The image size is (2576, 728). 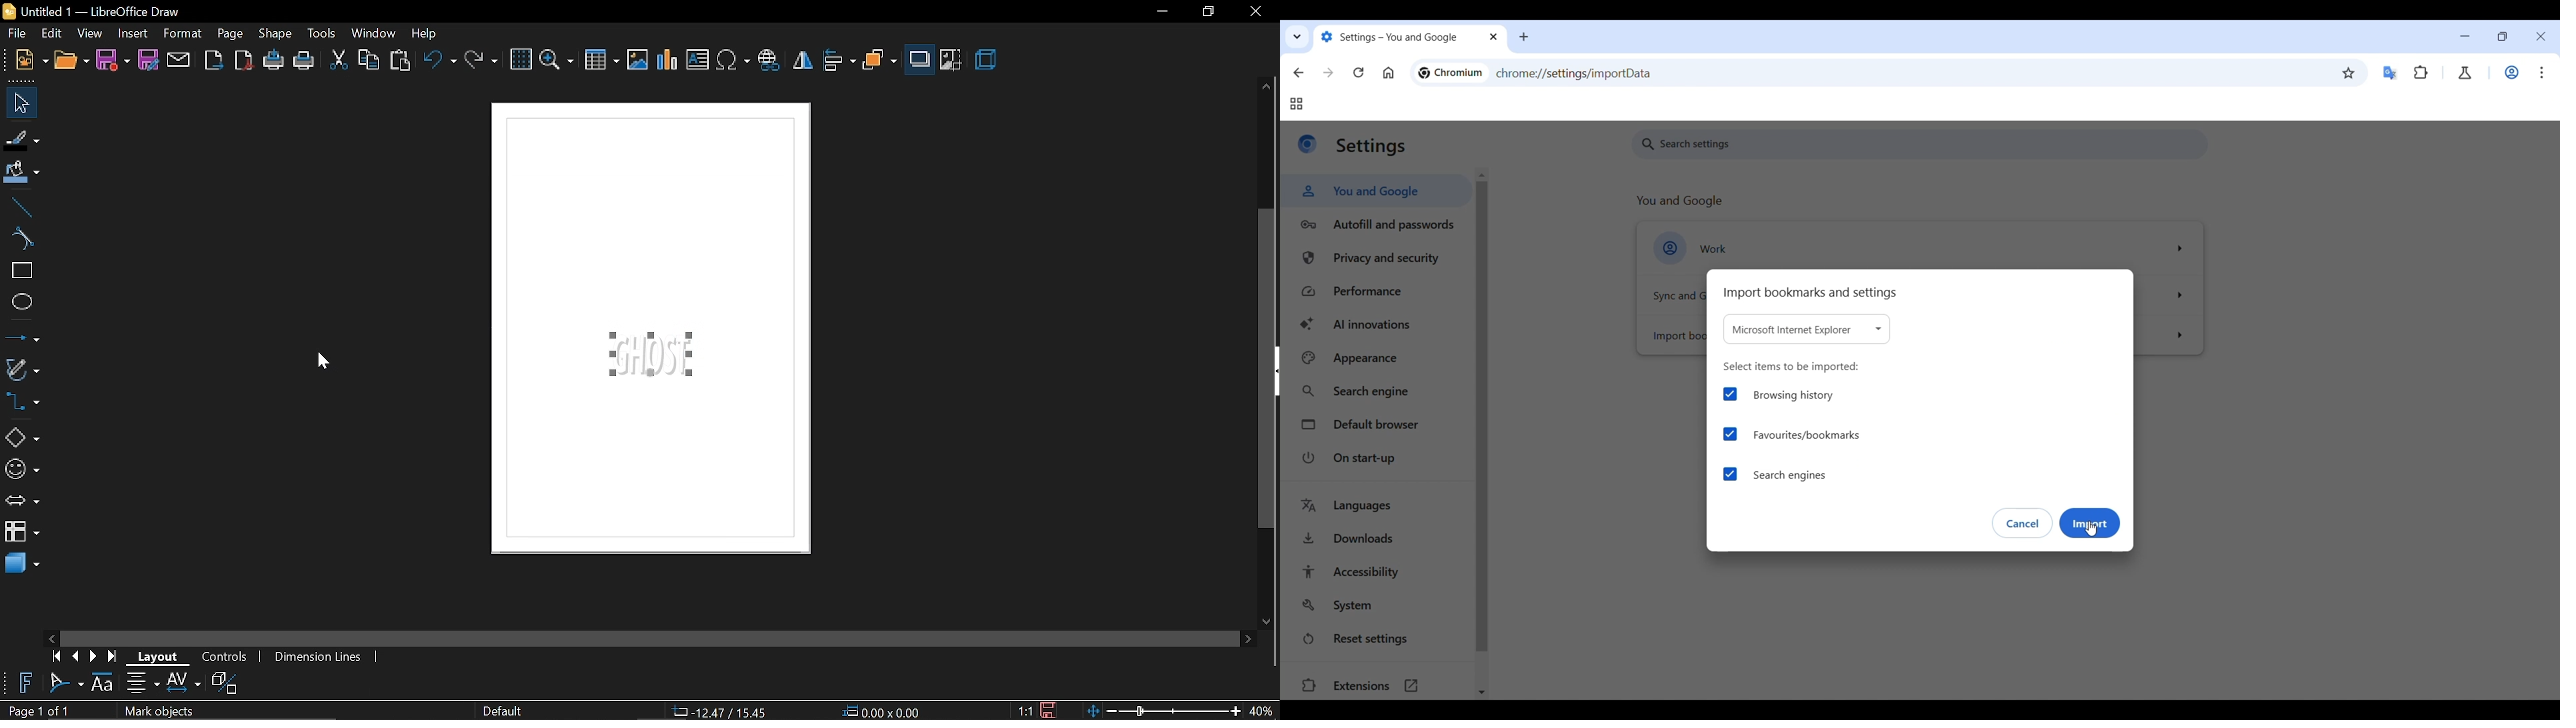 I want to click on connector, so click(x=23, y=402).